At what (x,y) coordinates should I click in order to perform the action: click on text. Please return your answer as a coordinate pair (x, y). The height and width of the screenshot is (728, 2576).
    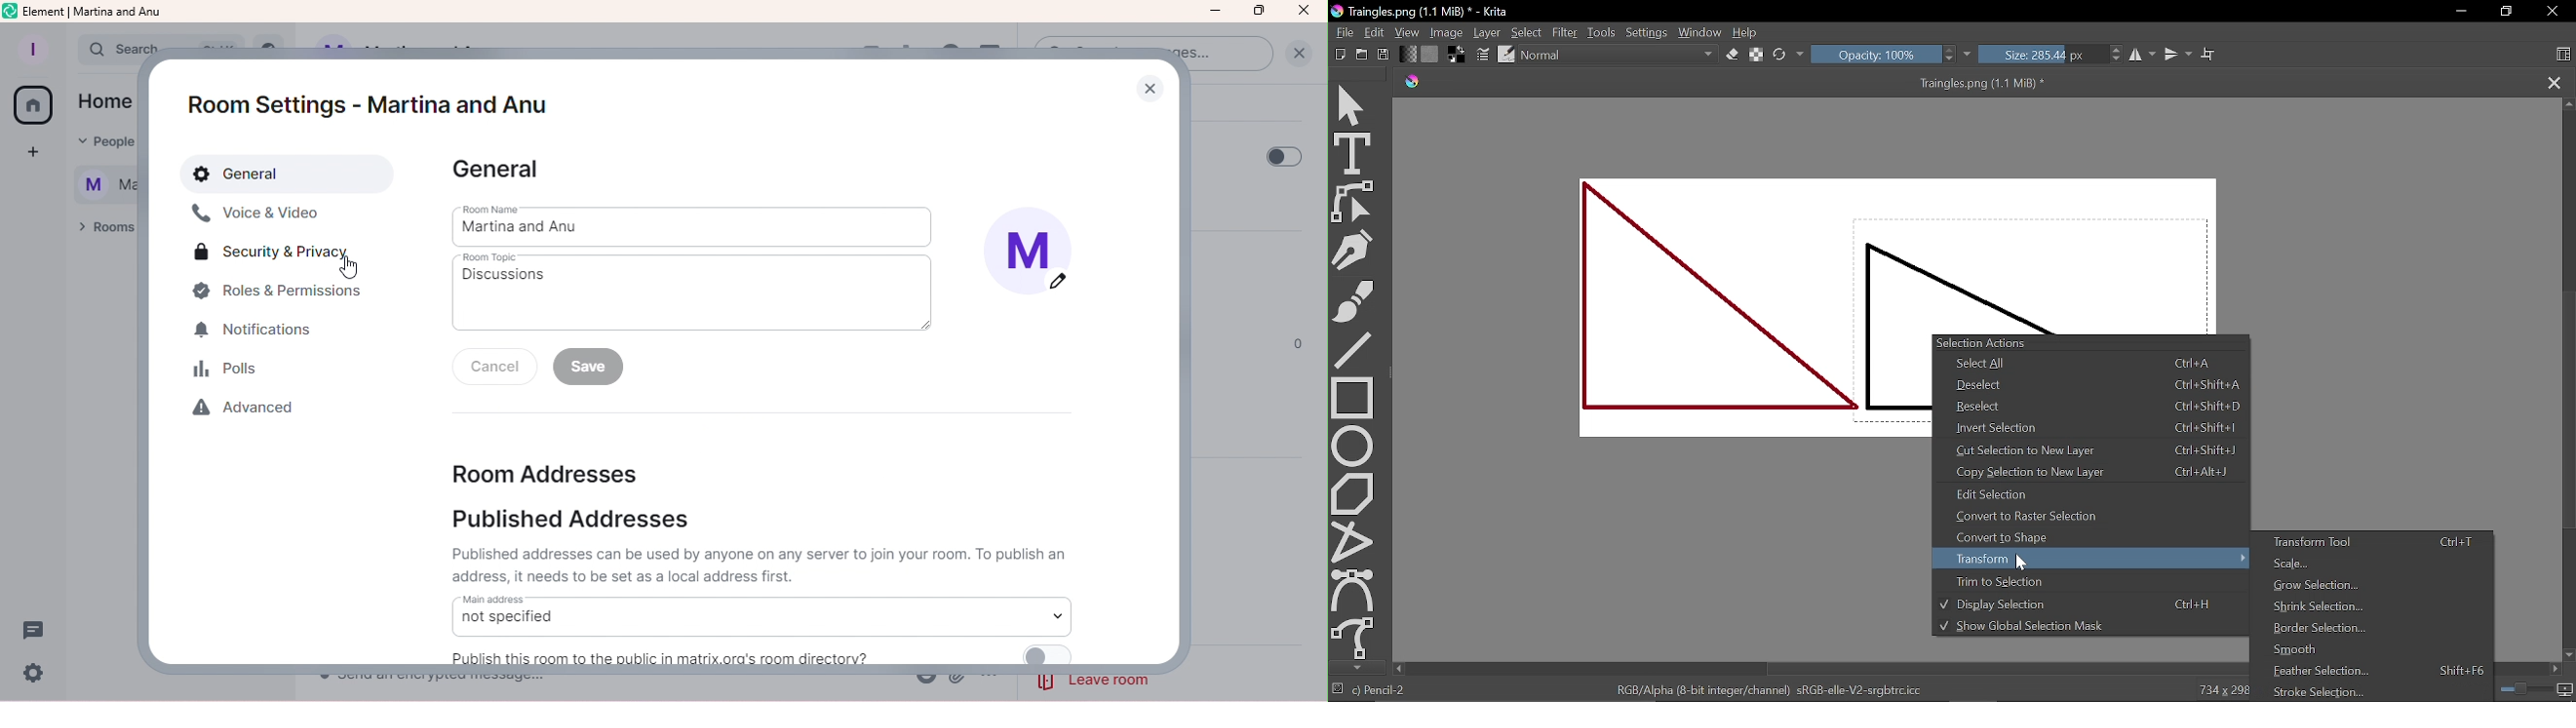
    Looking at the image, I should click on (660, 659).